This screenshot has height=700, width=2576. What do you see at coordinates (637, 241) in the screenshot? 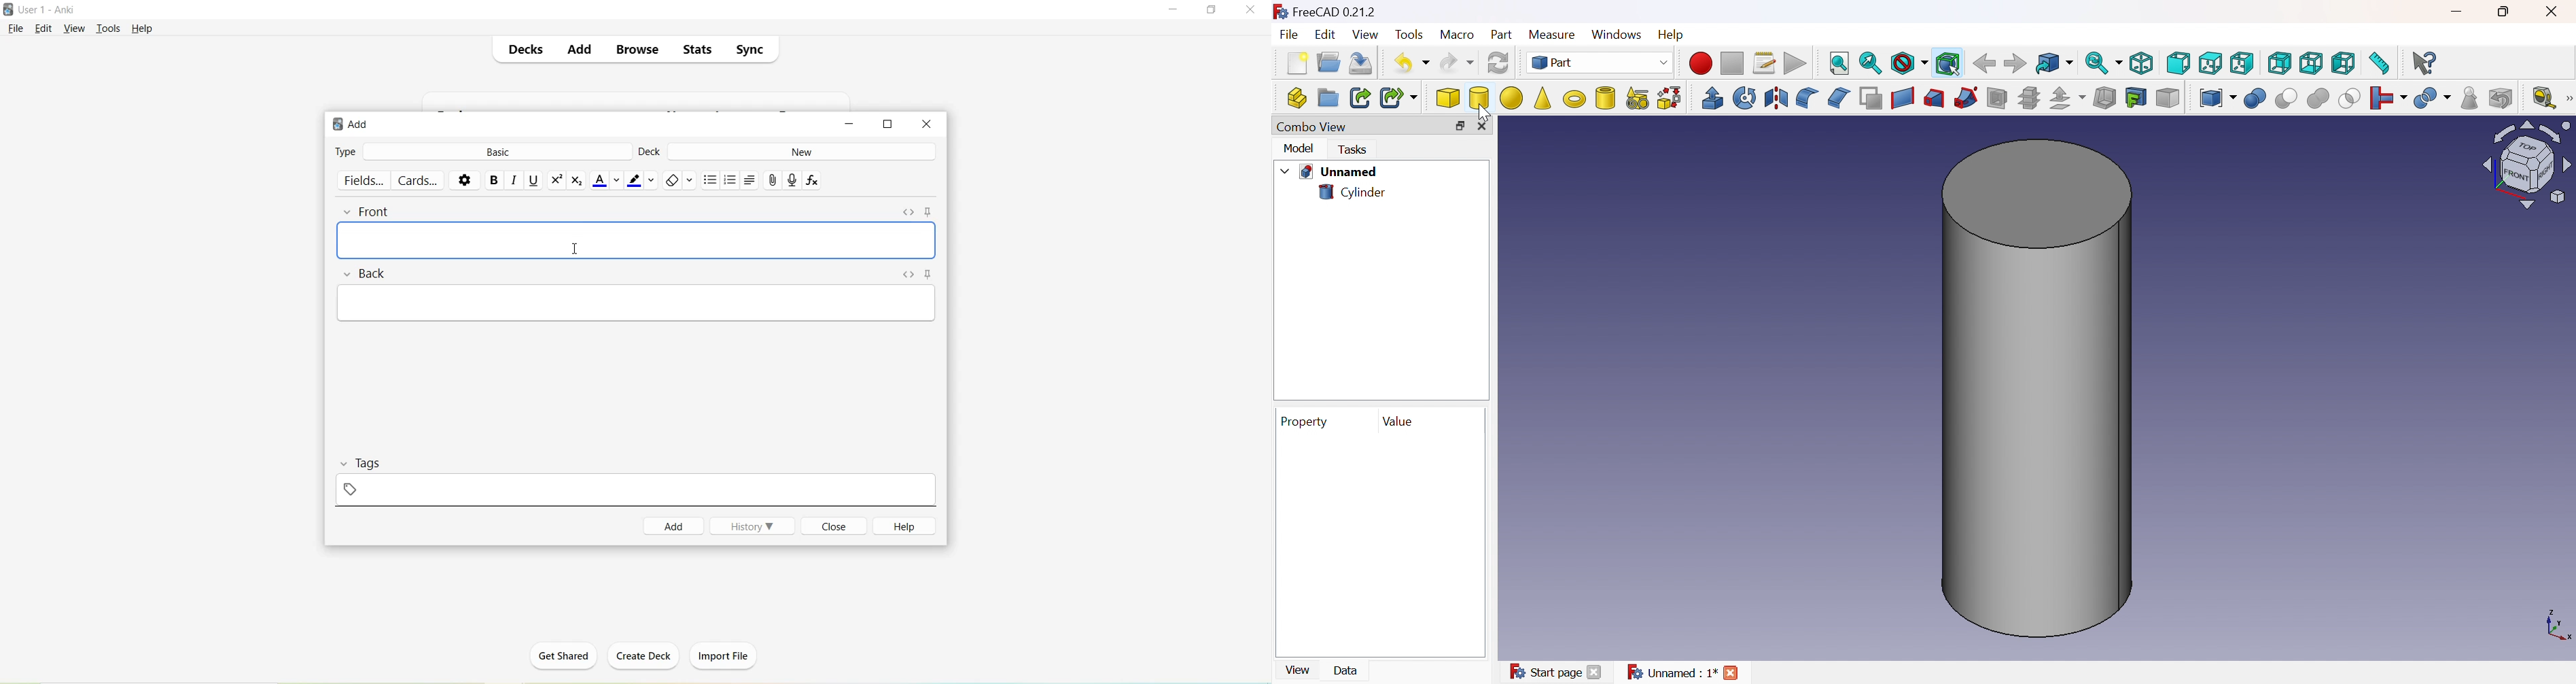
I see `Text field` at bounding box center [637, 241].